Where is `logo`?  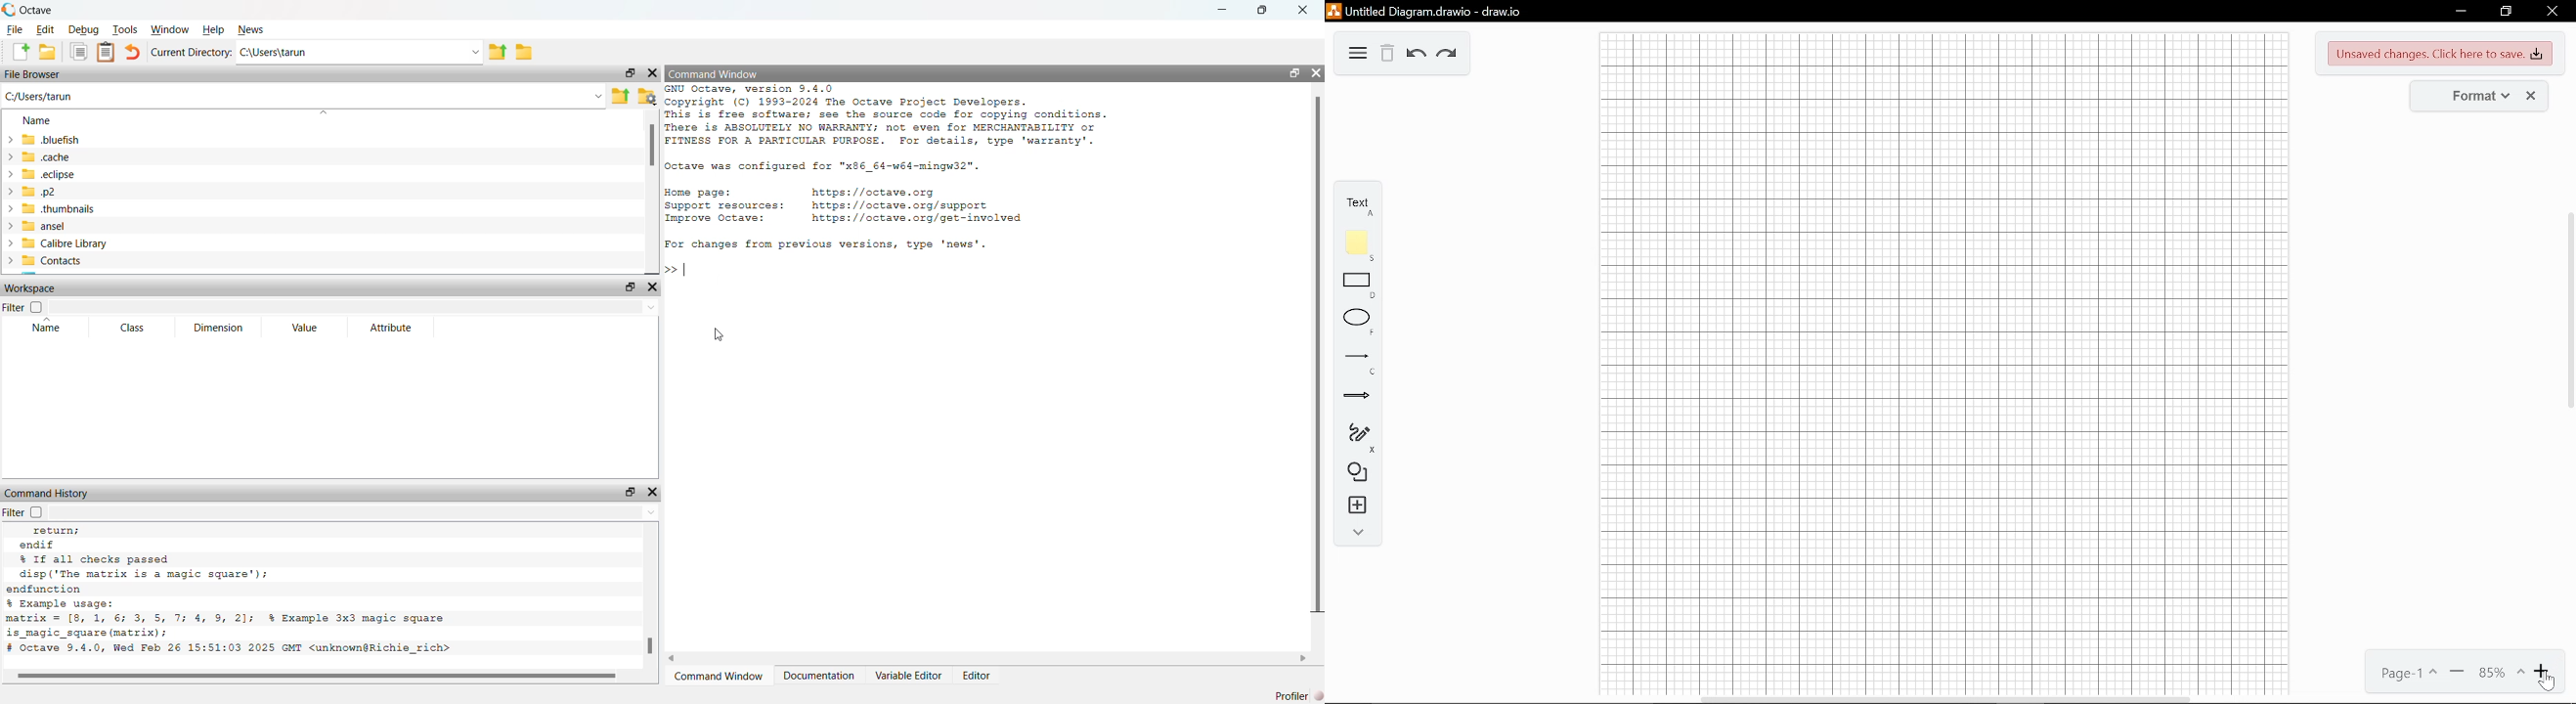
logo is located at coordinates (10, 10).